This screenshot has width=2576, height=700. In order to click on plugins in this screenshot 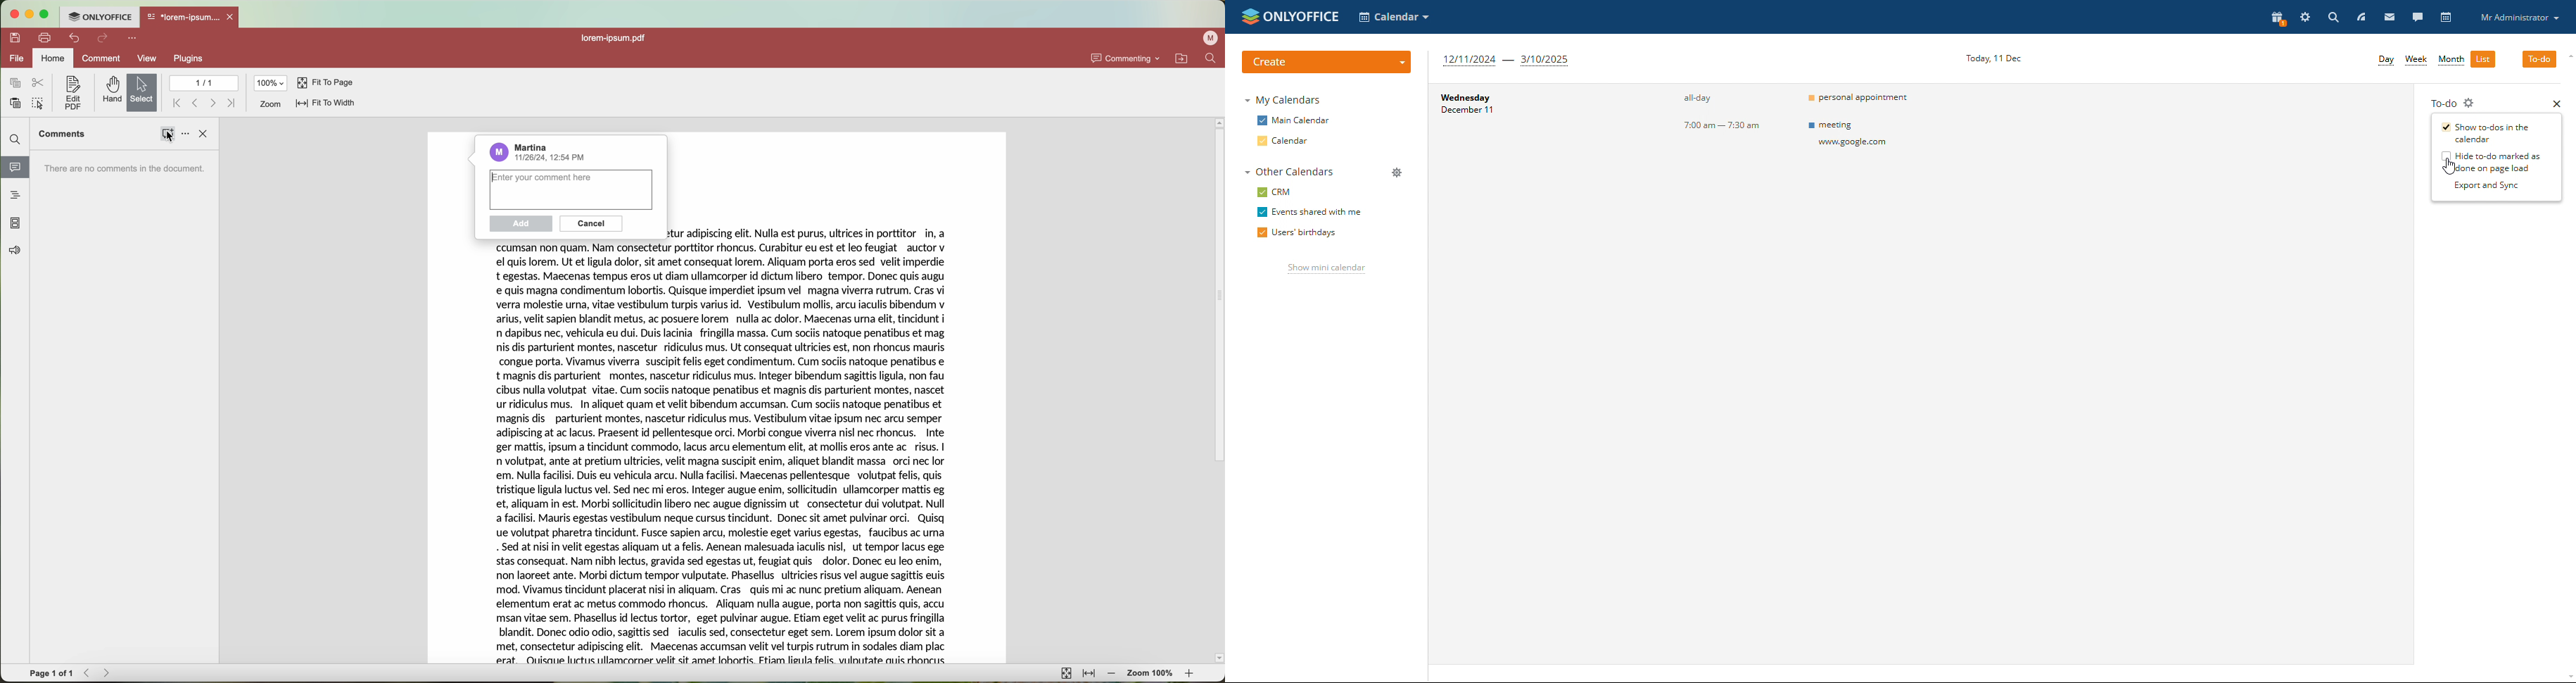, I will do `click(187, 59)`.